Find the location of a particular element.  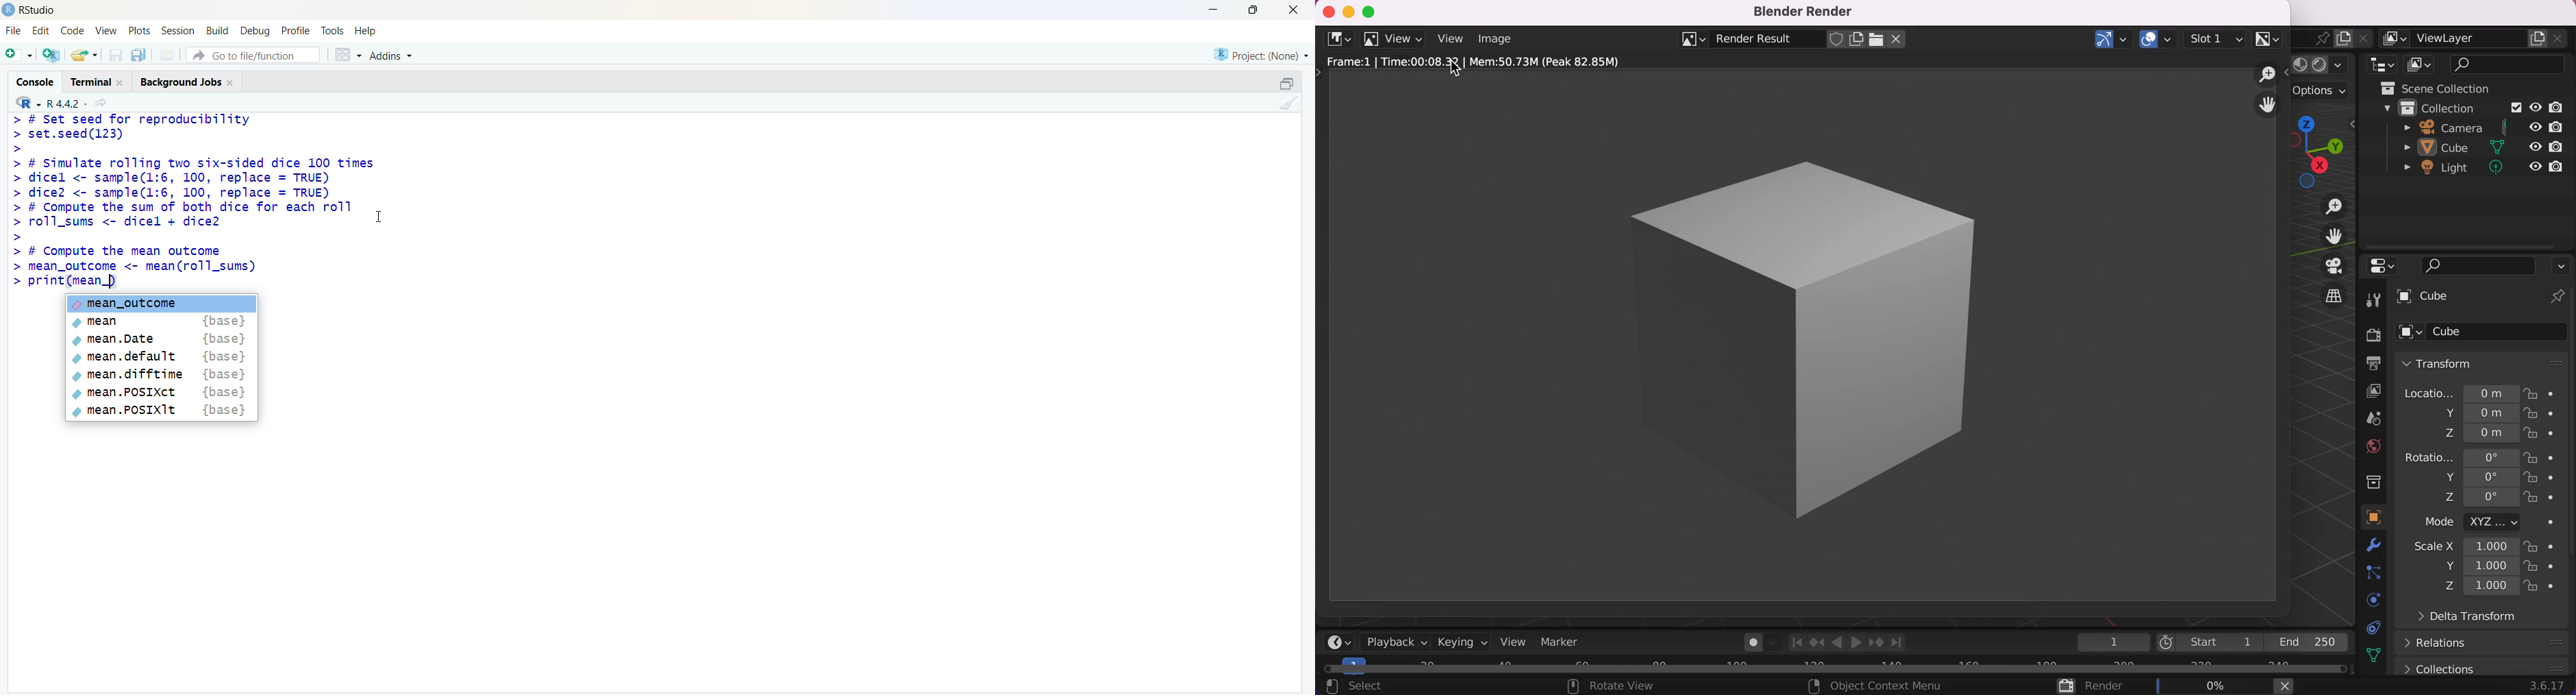

start 1 is located at coordinates (2211, 640).